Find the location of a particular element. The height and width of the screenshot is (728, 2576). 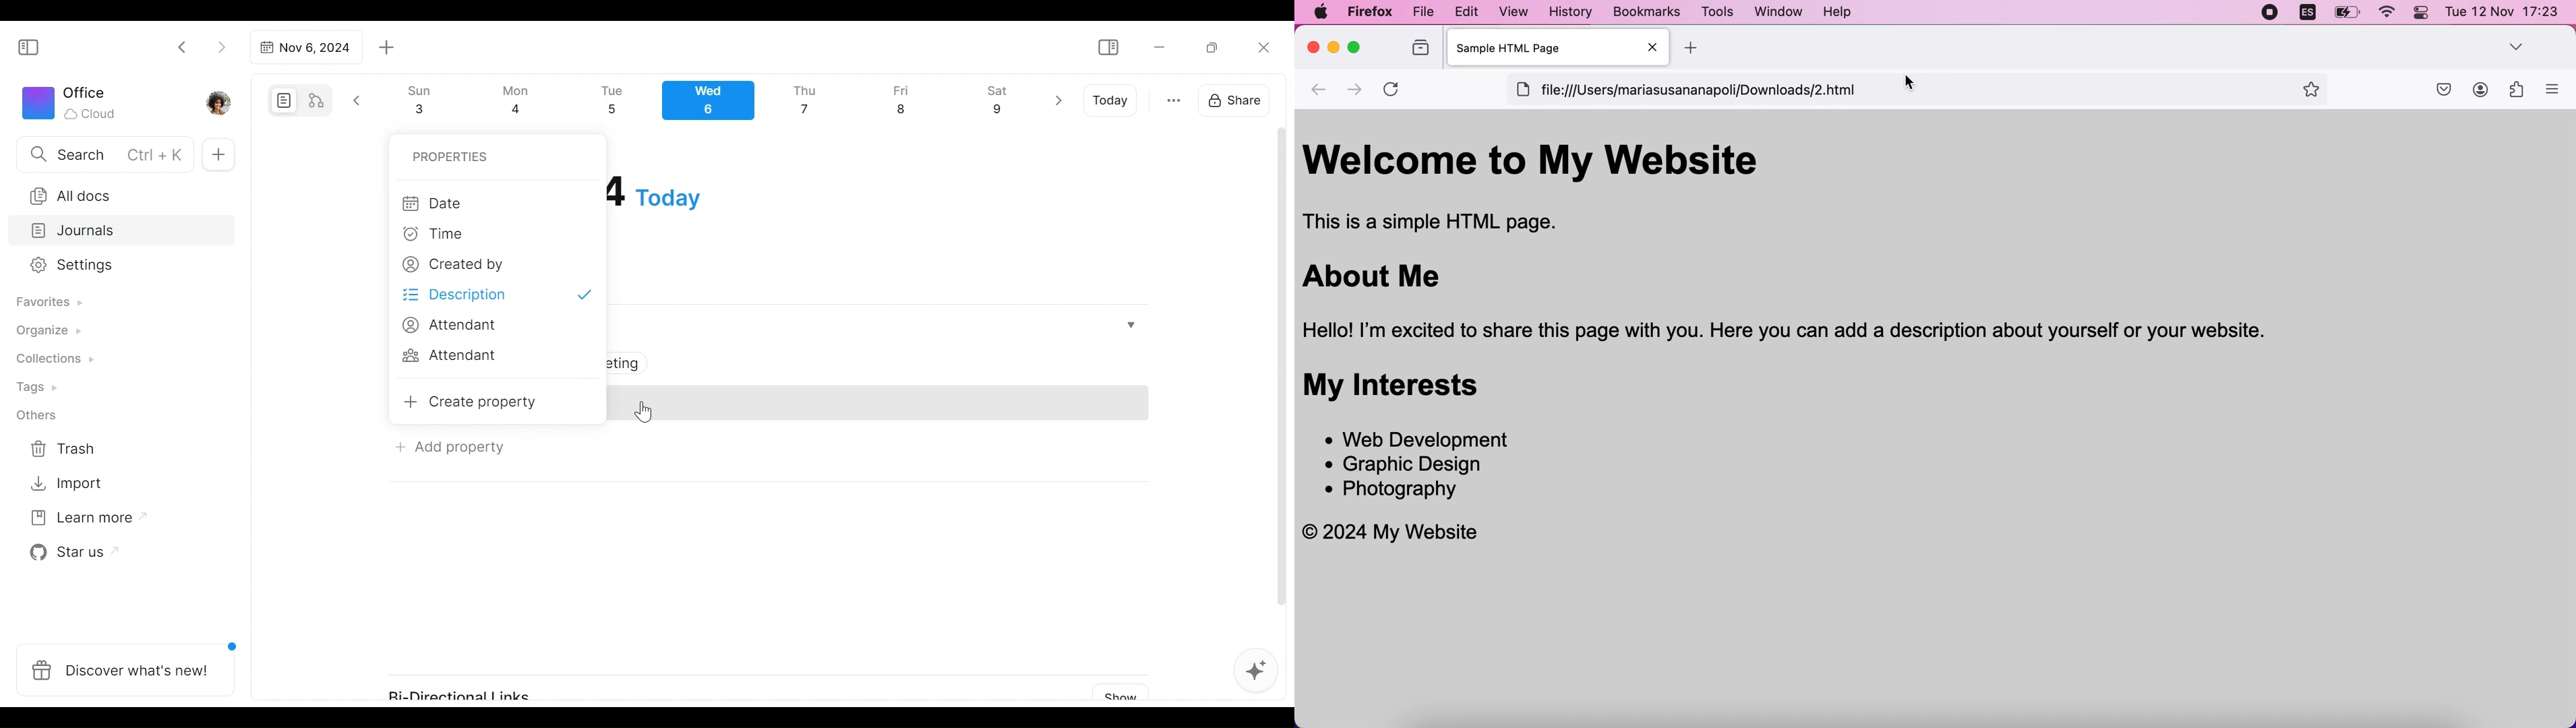

history is located at coordinates (1569, 13).